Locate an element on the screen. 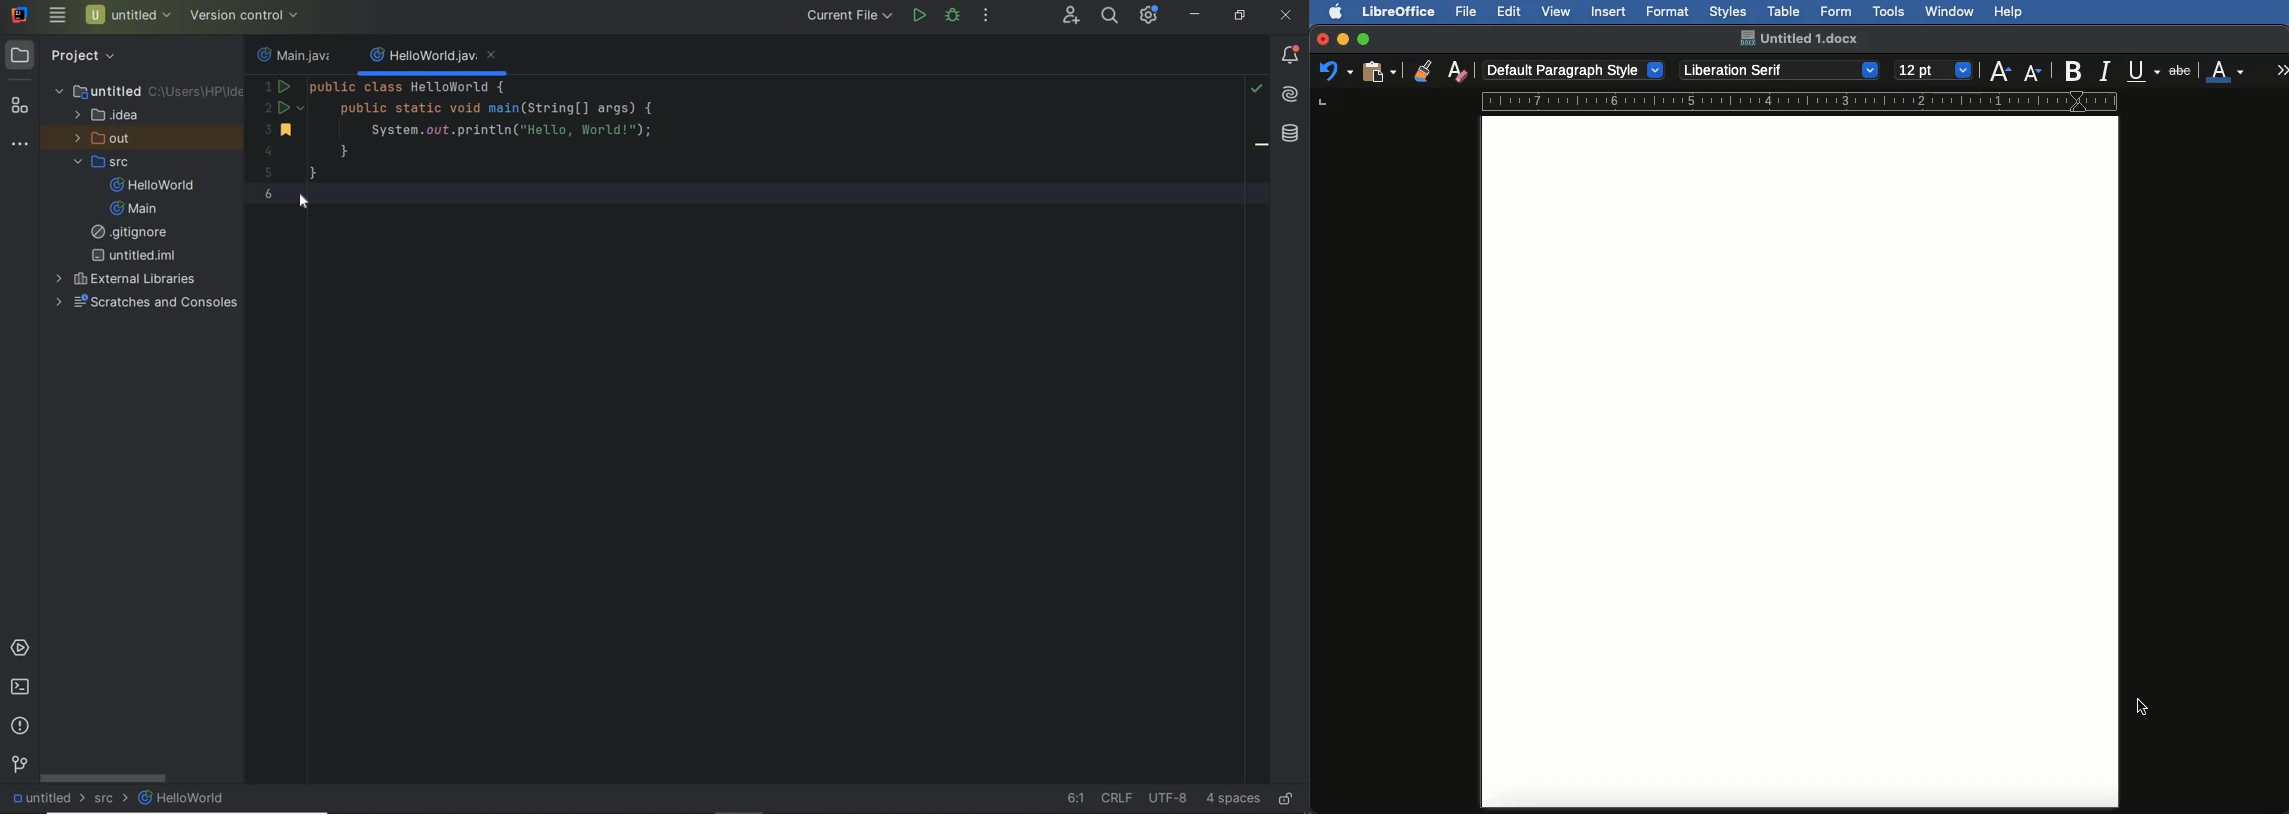  Maximize is located at coordinates (1365, 39).